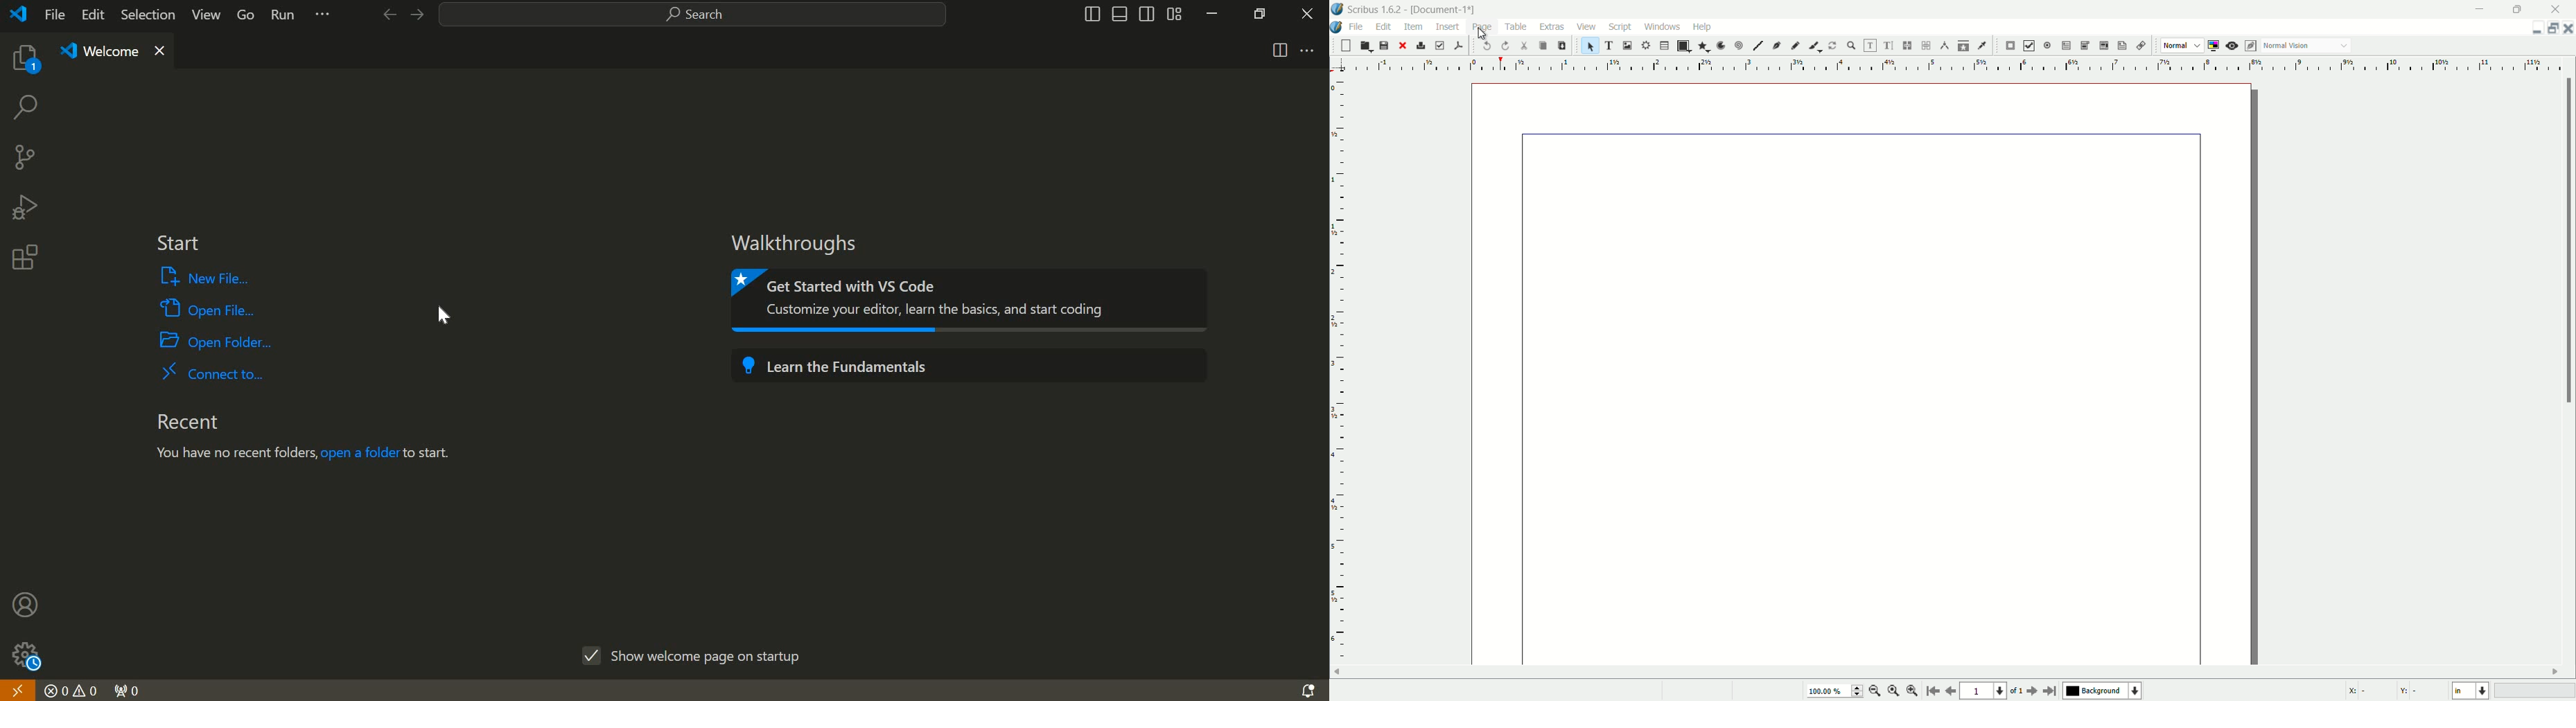  What do you see at coordinates (2102, 47) in the screenshot?
I see `pdf list box` at bounding box center [2102, 47].